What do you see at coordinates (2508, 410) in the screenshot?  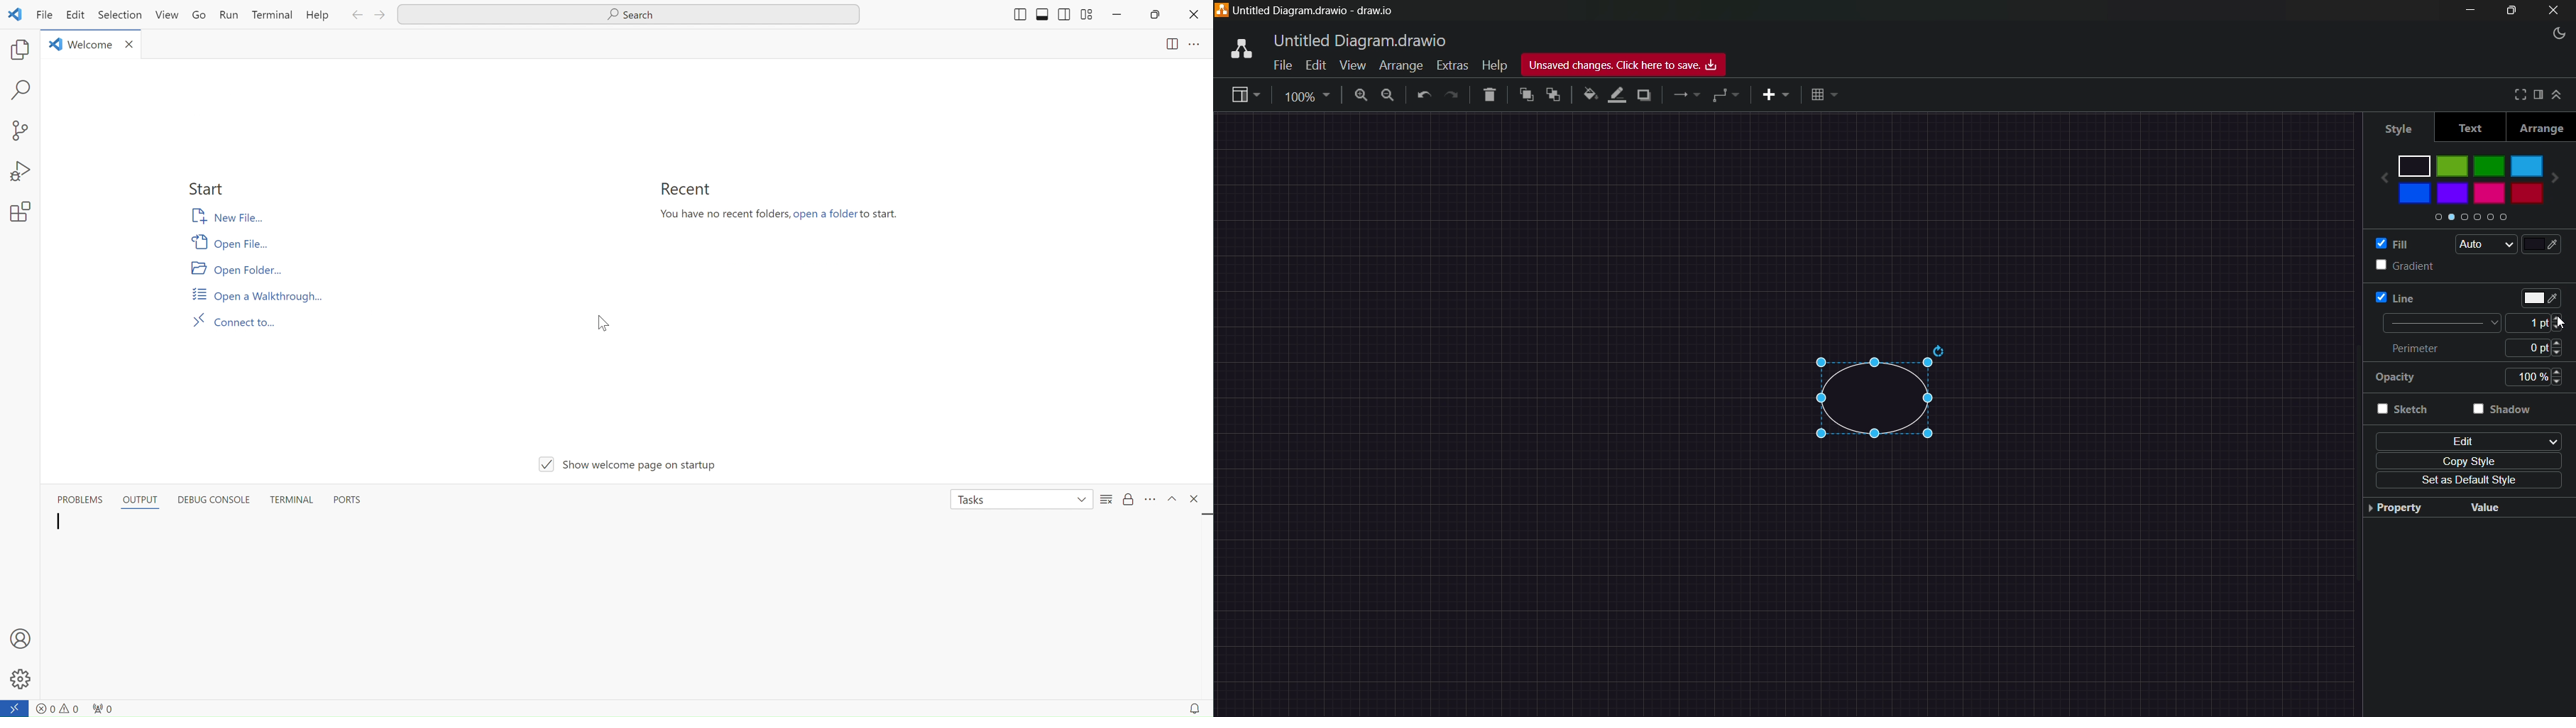 I see `shadow` at bounding box center [2508, 410].